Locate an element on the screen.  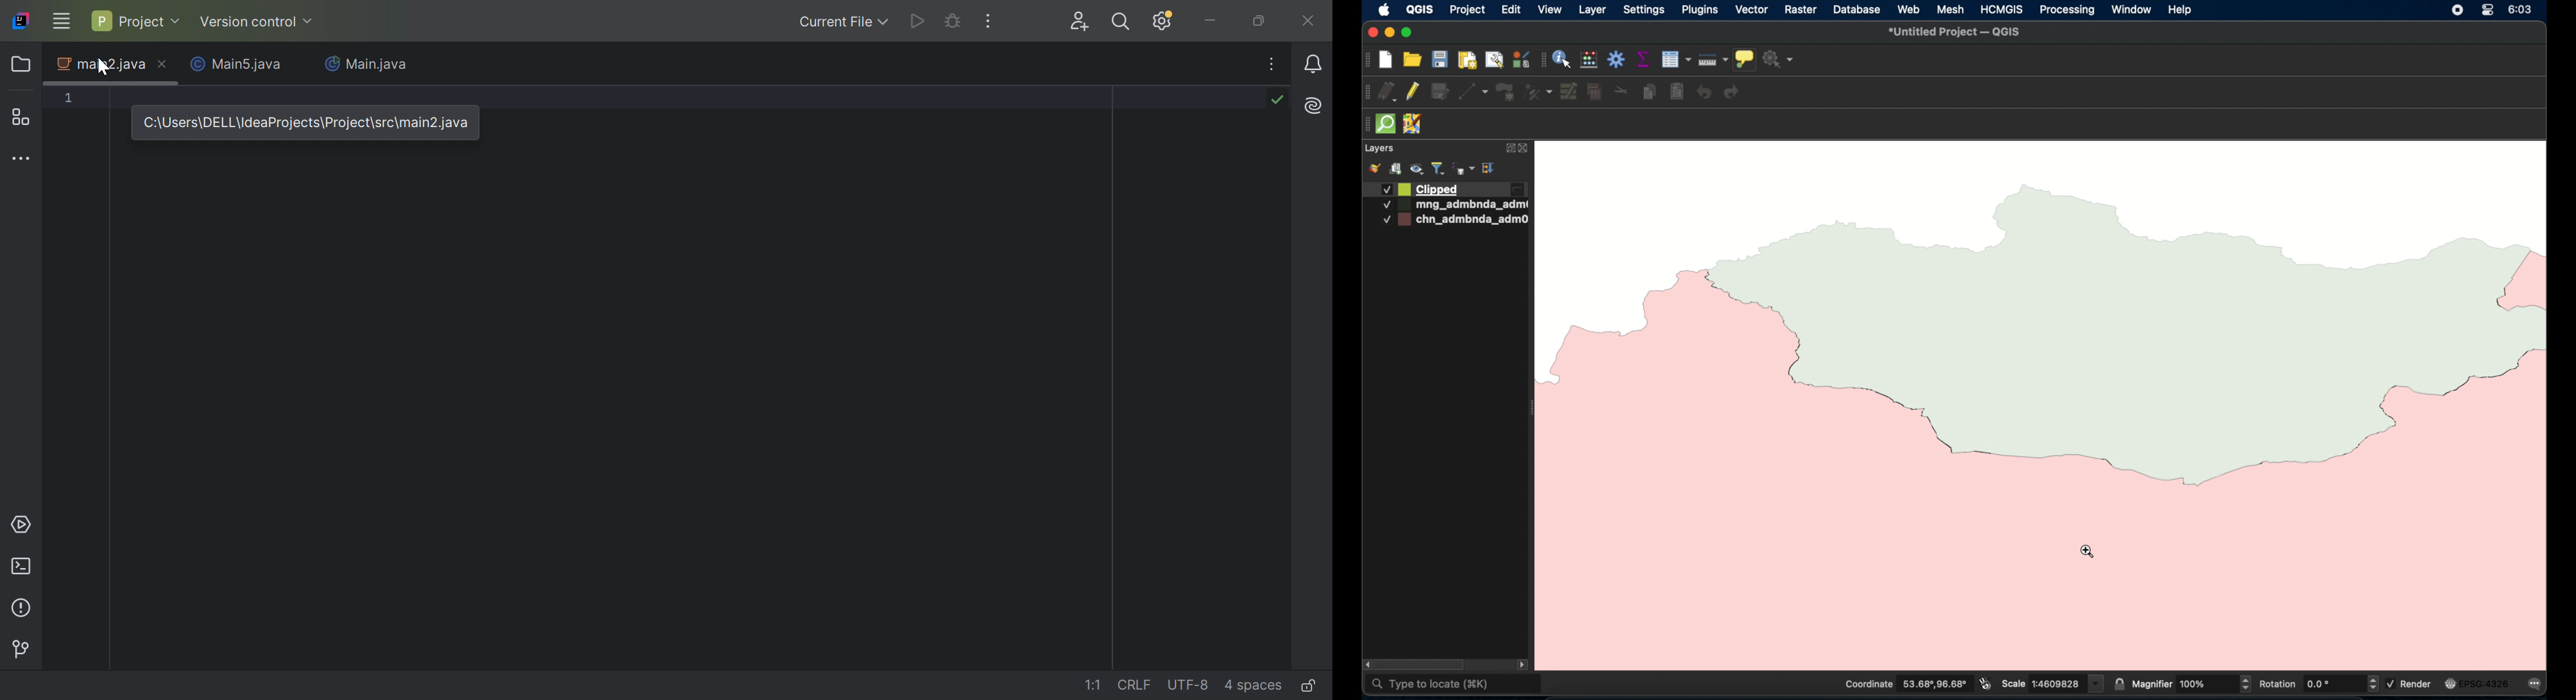
control center is located at coordinates (2487, 10).